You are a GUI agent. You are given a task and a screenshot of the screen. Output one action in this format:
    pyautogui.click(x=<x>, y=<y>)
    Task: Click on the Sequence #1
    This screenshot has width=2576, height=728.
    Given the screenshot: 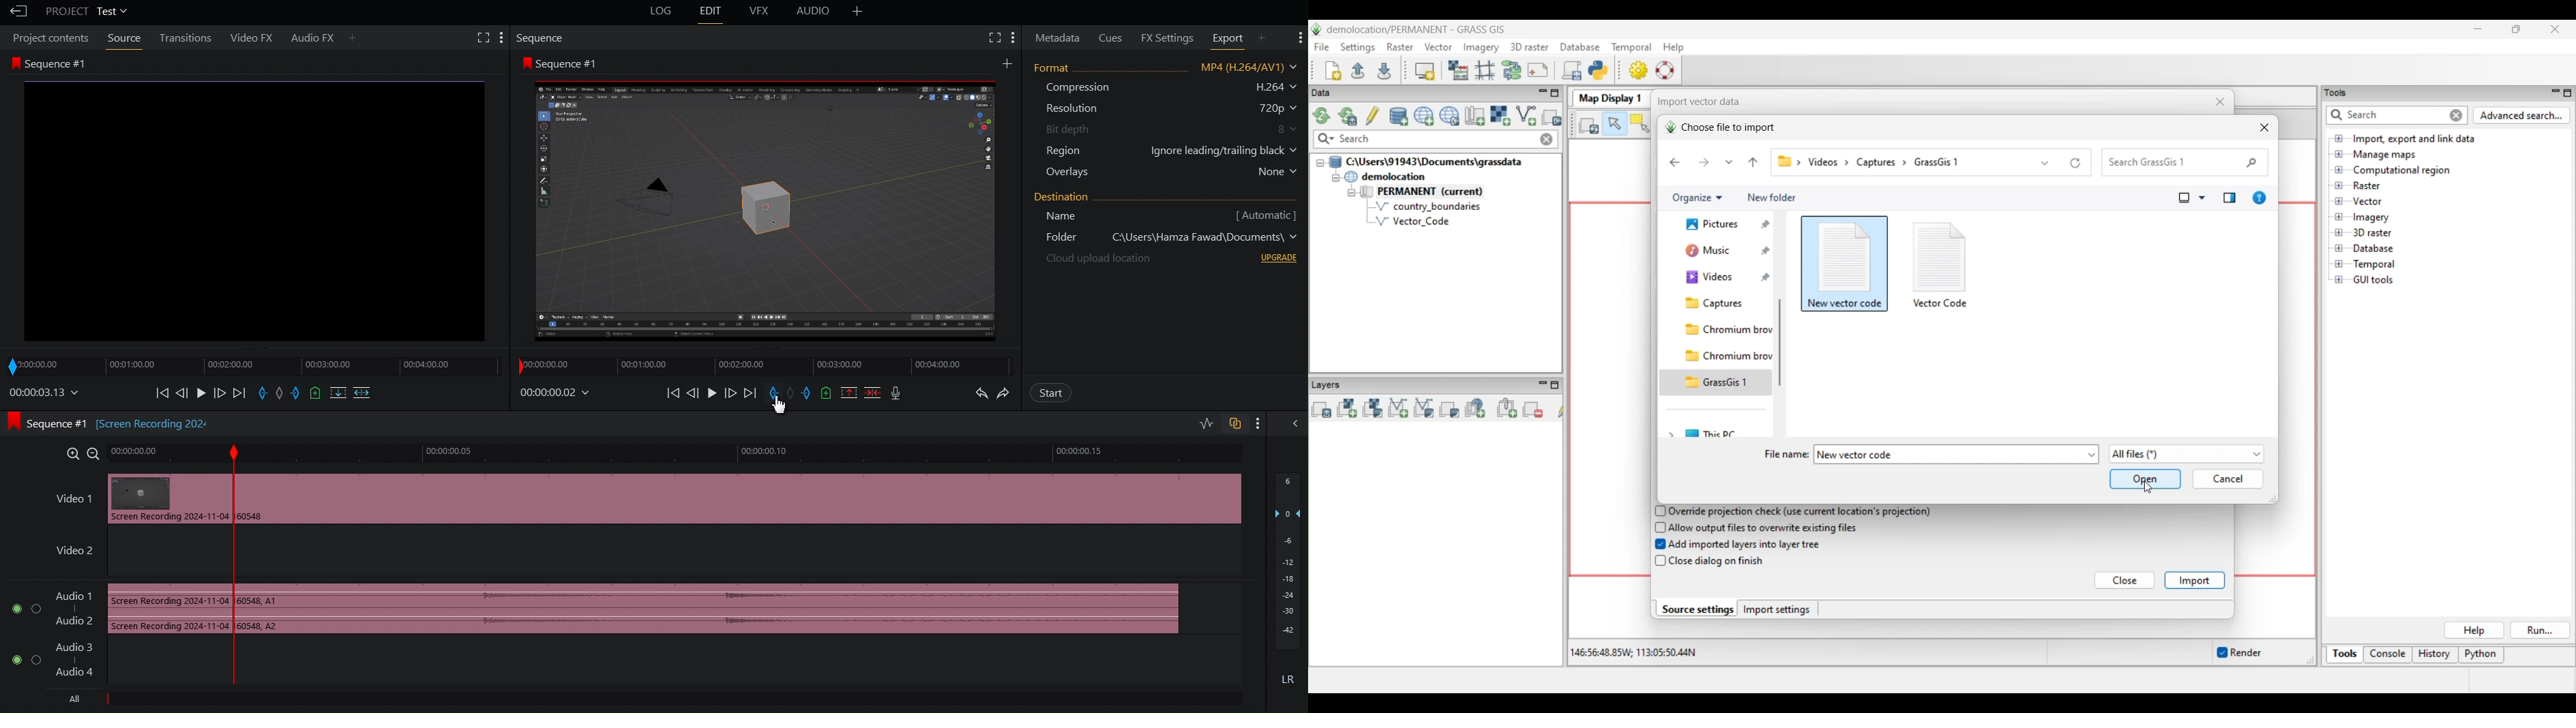 What is the action you would take?
    pyautogui.click(x=251, y=200)
    